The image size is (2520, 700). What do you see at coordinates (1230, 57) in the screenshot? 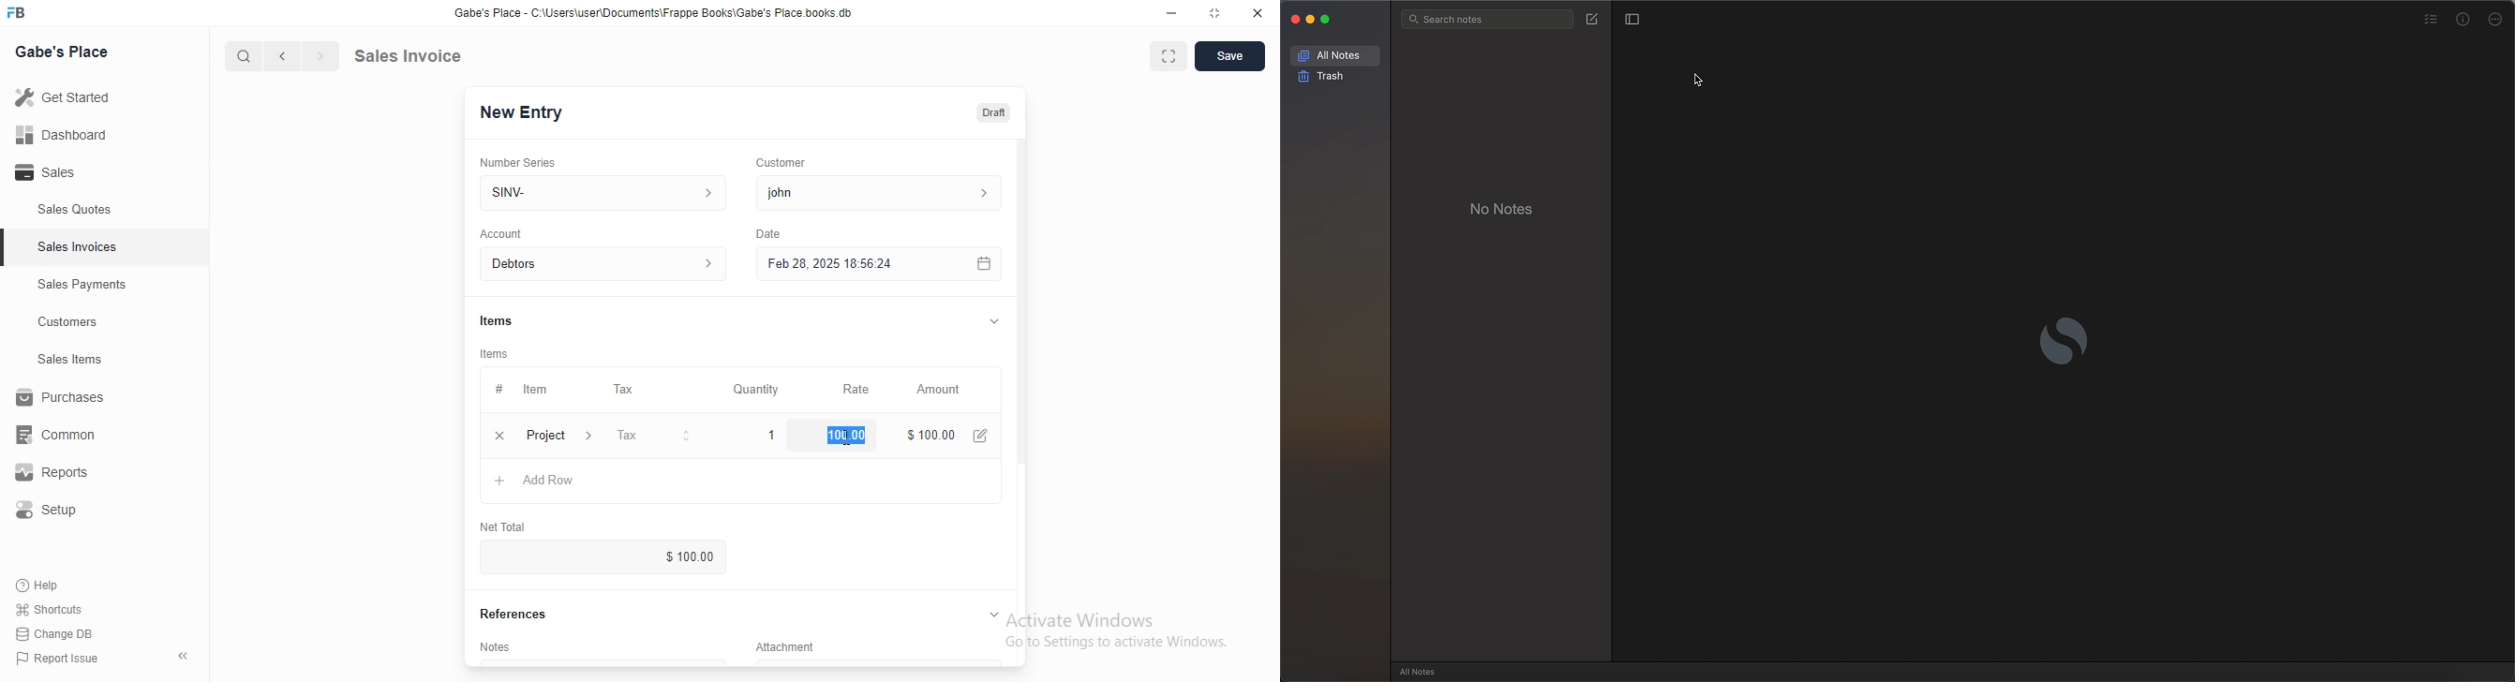
I see `Save` at bounding box center [1230, 57].